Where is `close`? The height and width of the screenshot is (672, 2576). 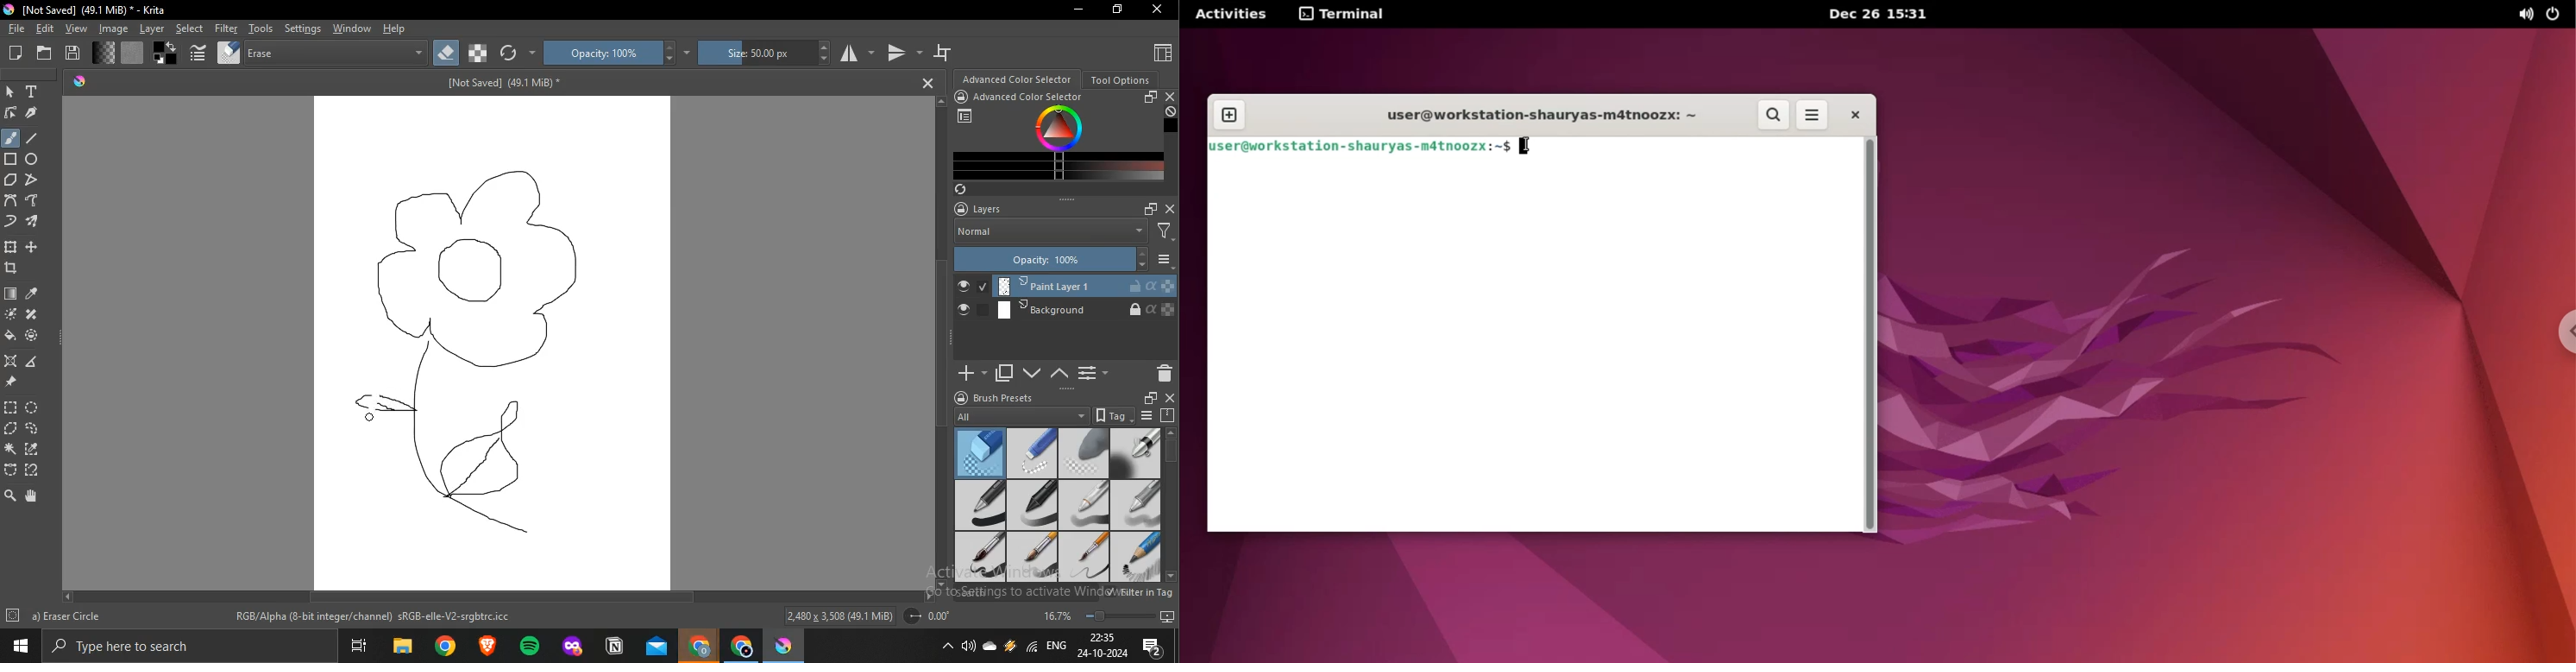
close is located at coordinates (1171, 398).